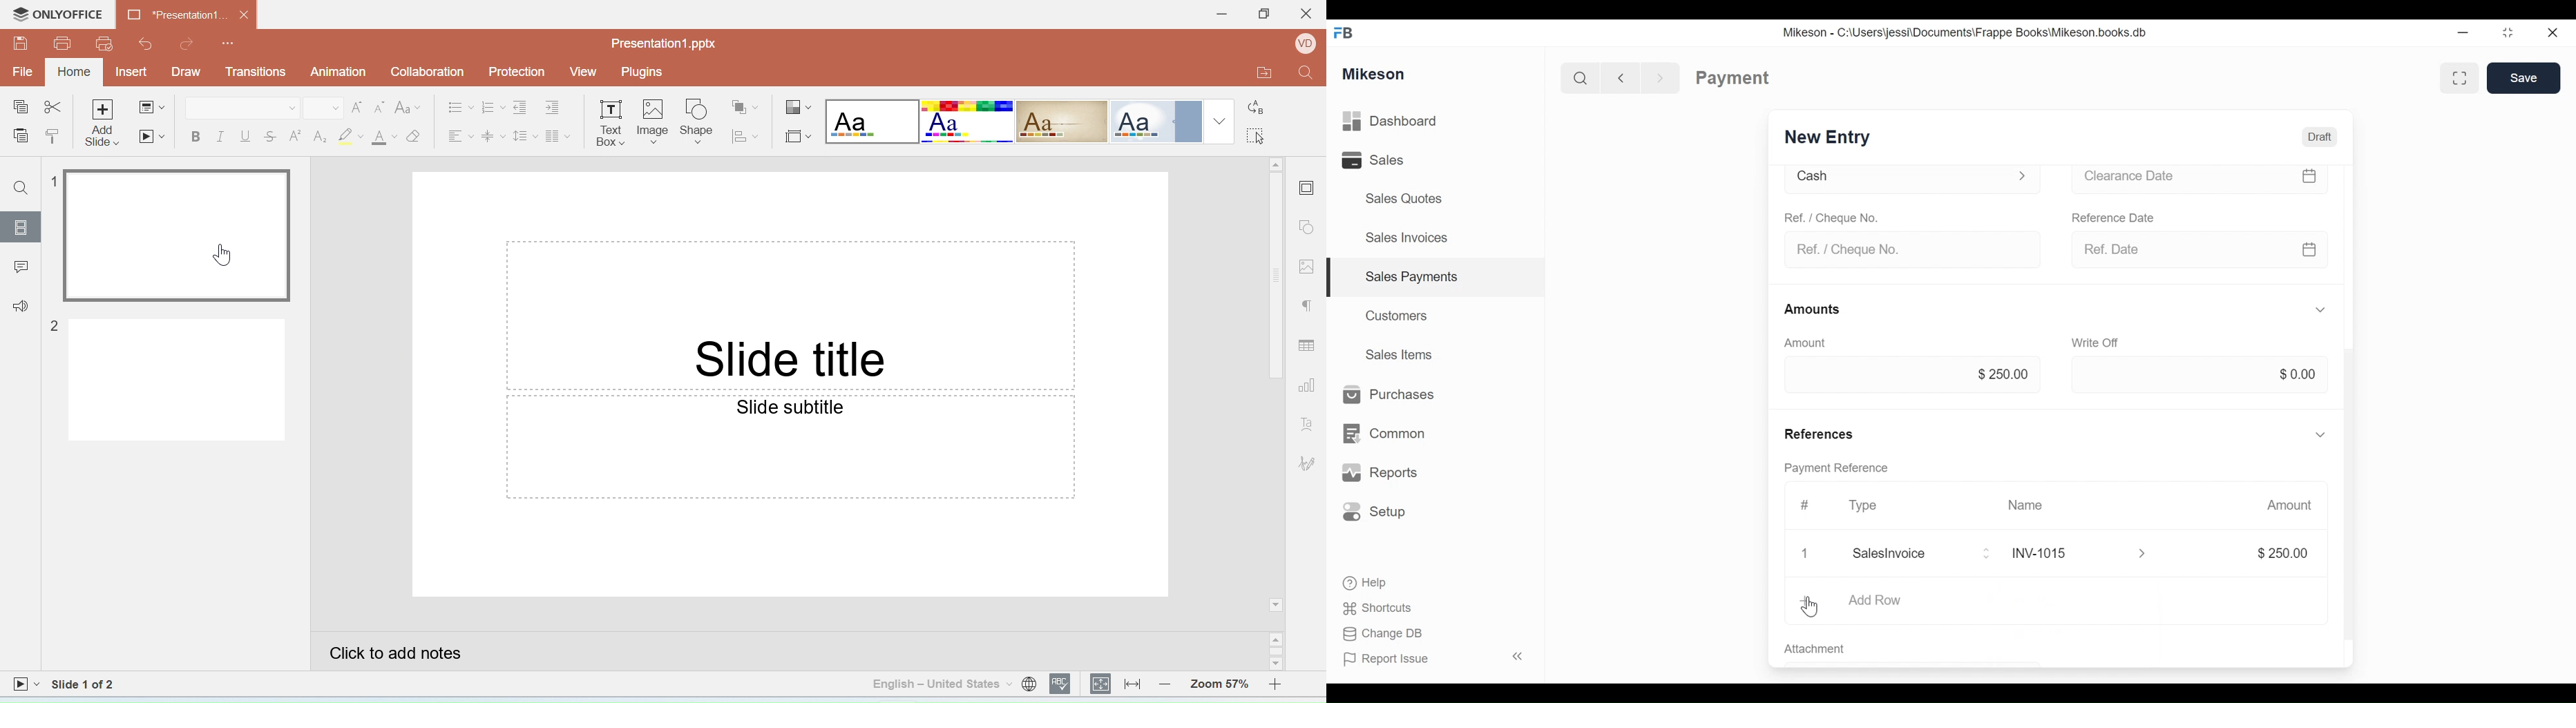 This screenshot has height=728, width=2576. Describe the element at coordinates (1732, 77) in the screenshot. I see `Payment` at that location.